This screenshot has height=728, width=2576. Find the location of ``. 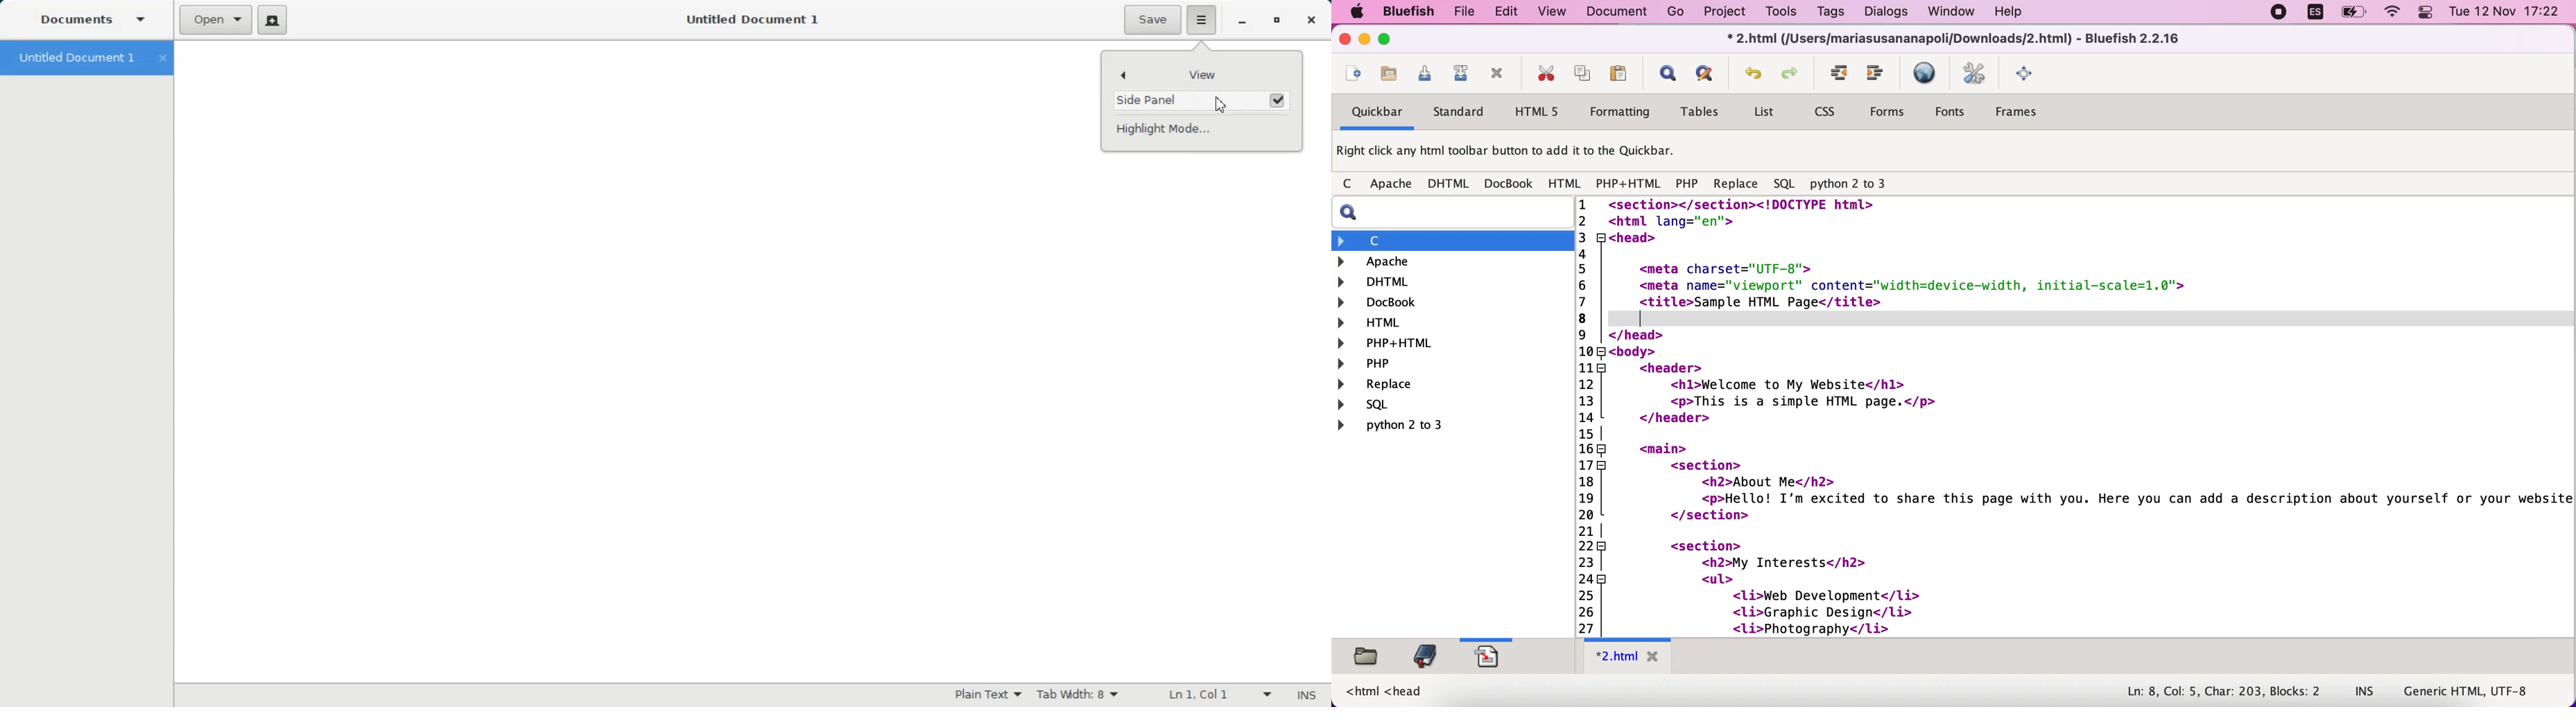

 is located at coordinates (1352, 185).